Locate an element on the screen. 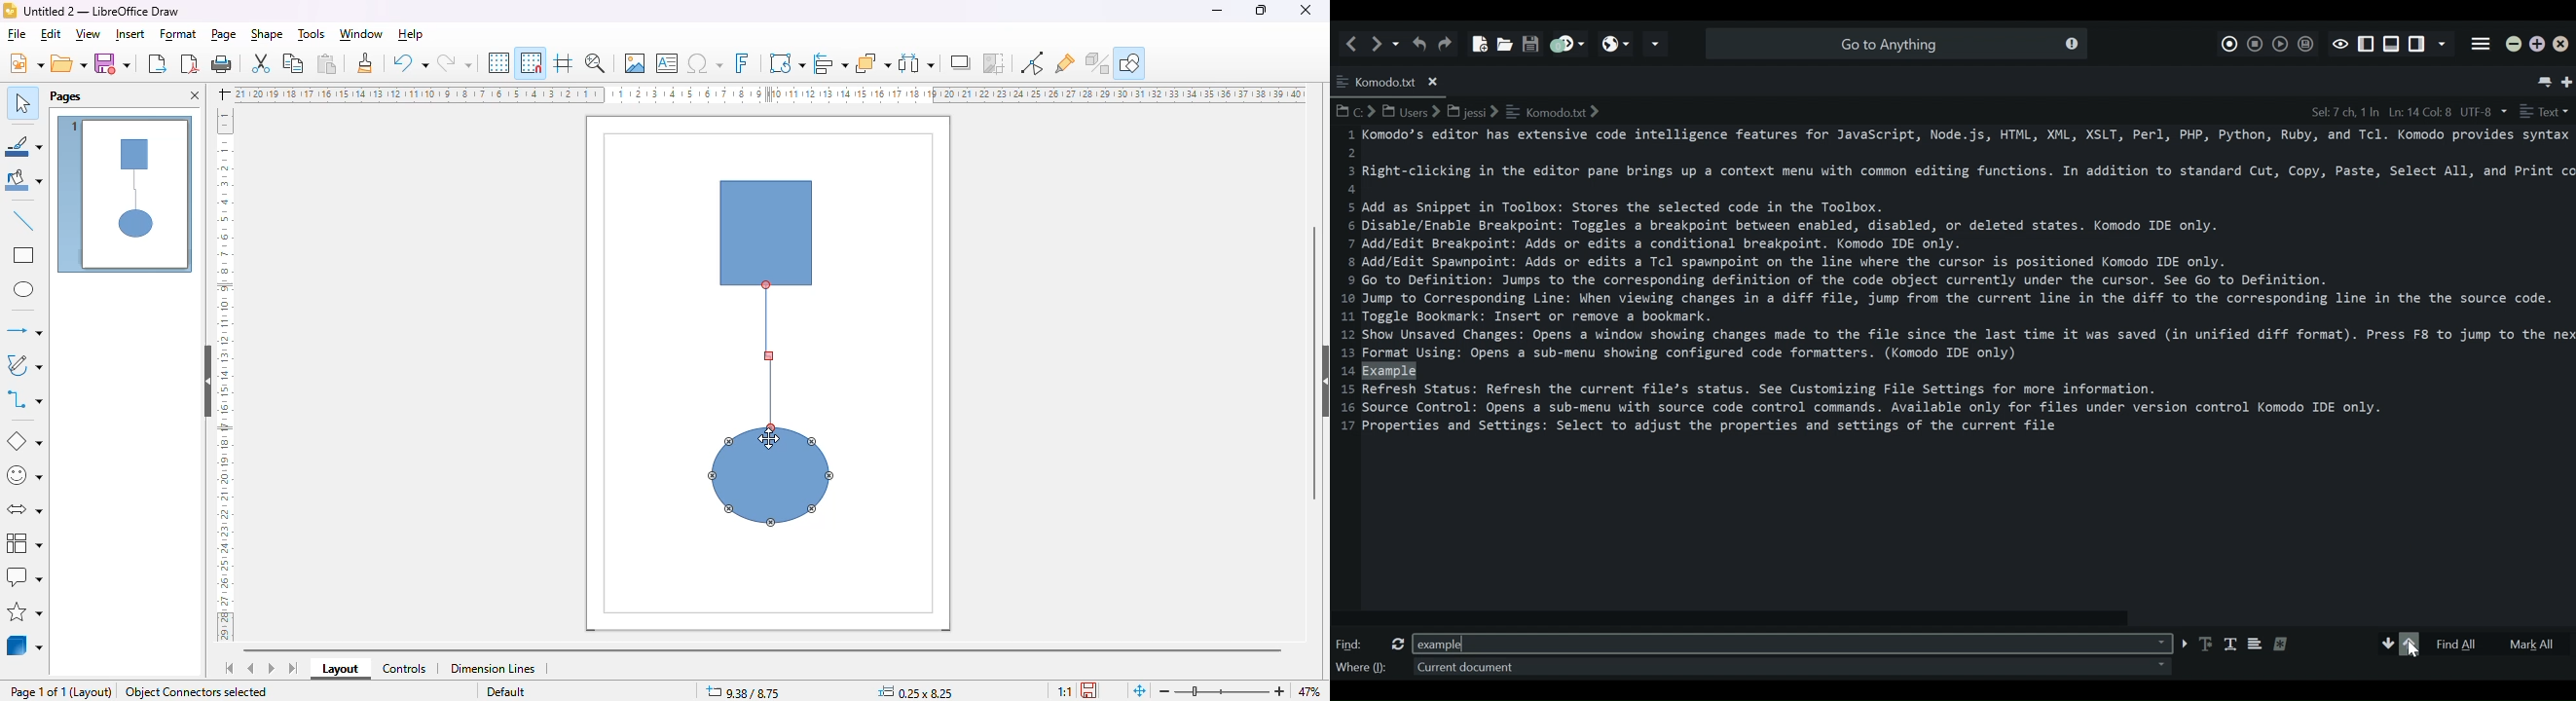 This screenshot has height=728, width=2576. Arrow up is located at coordinates (2409, 644).